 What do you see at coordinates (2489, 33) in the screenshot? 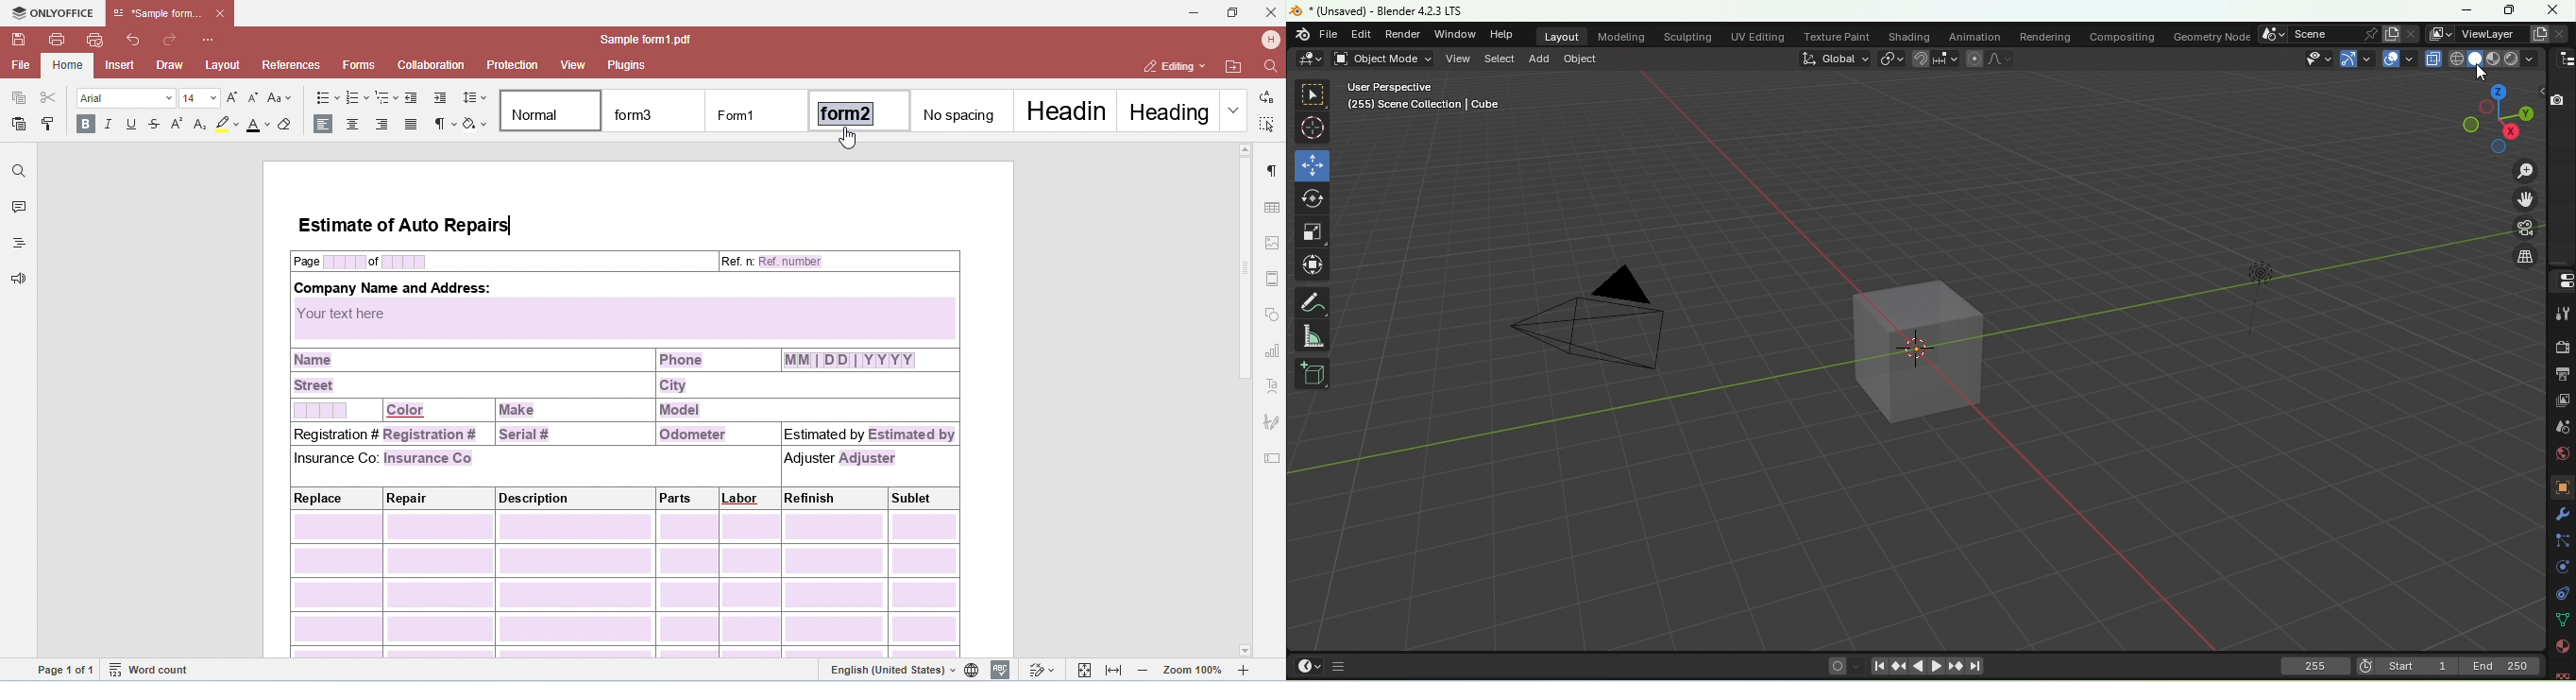
I see `Name` at bounding box center [2489, 33].